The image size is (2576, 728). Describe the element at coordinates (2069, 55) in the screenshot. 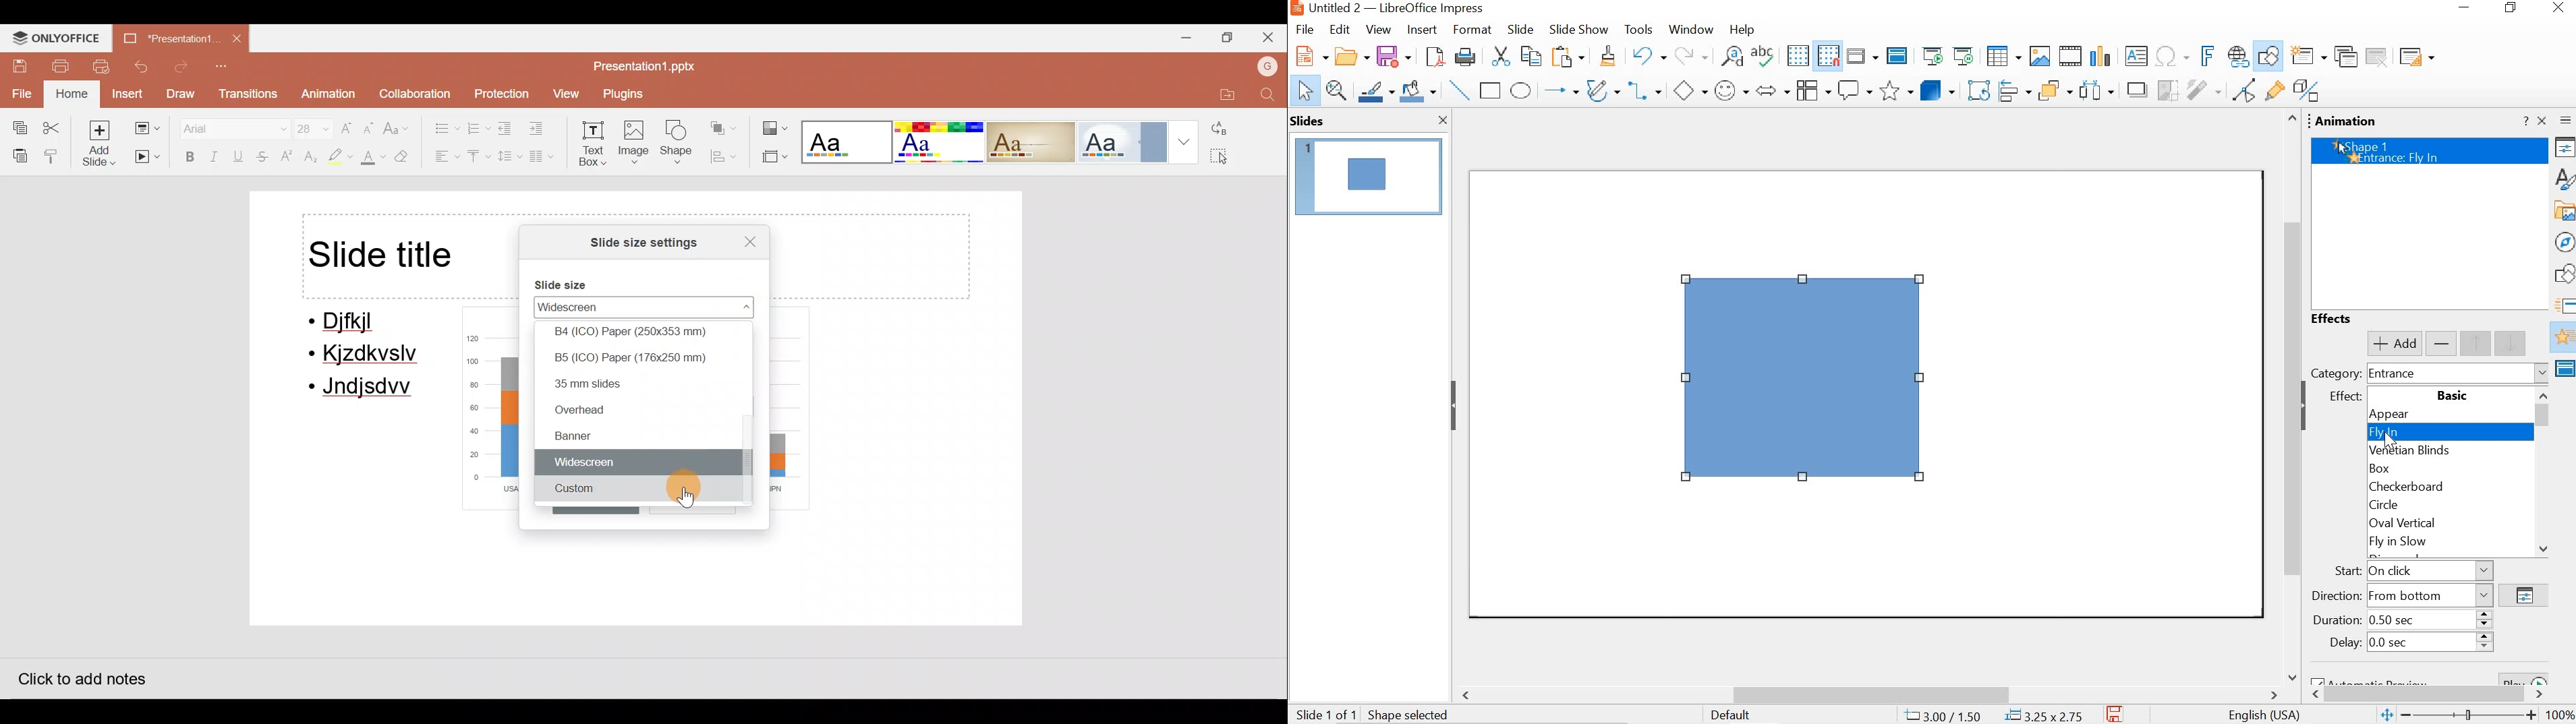

I see `insert audio or video` at that location.